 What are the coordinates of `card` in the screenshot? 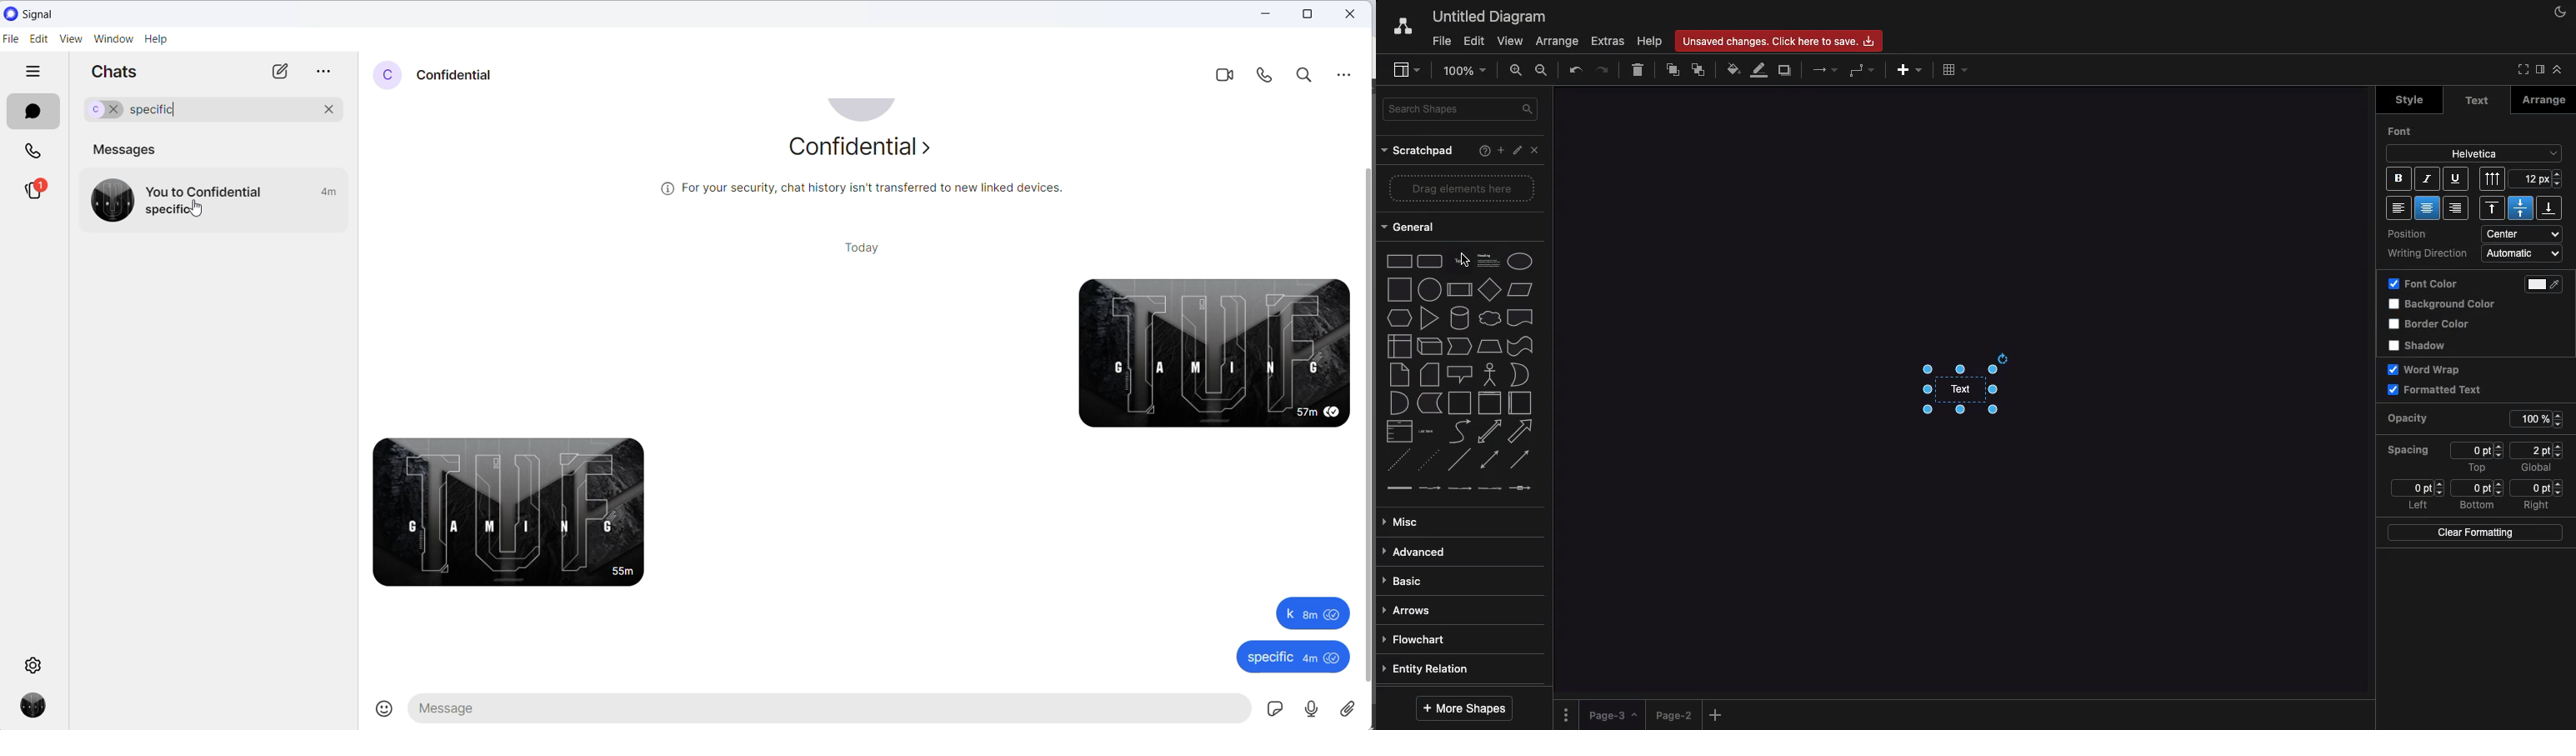 It's located at (1430, 373).